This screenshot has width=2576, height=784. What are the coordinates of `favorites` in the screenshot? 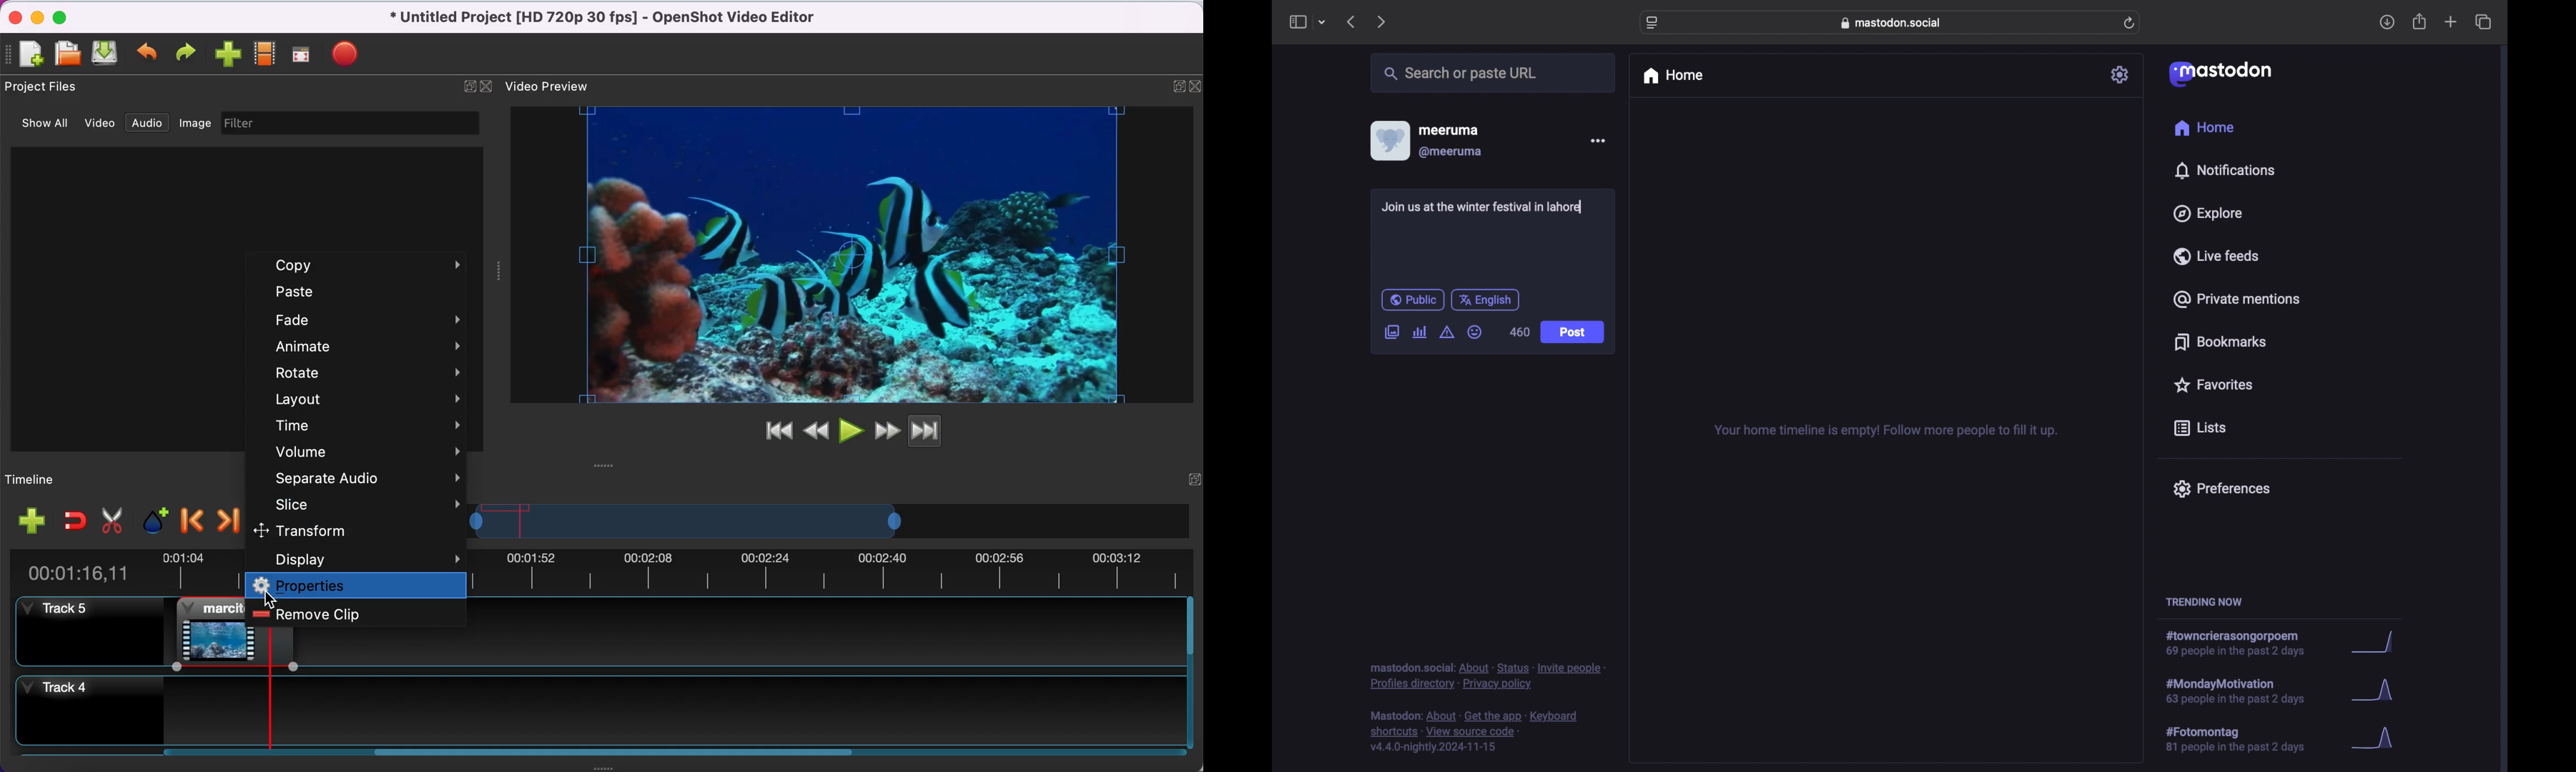 It's located at (2212, 385).